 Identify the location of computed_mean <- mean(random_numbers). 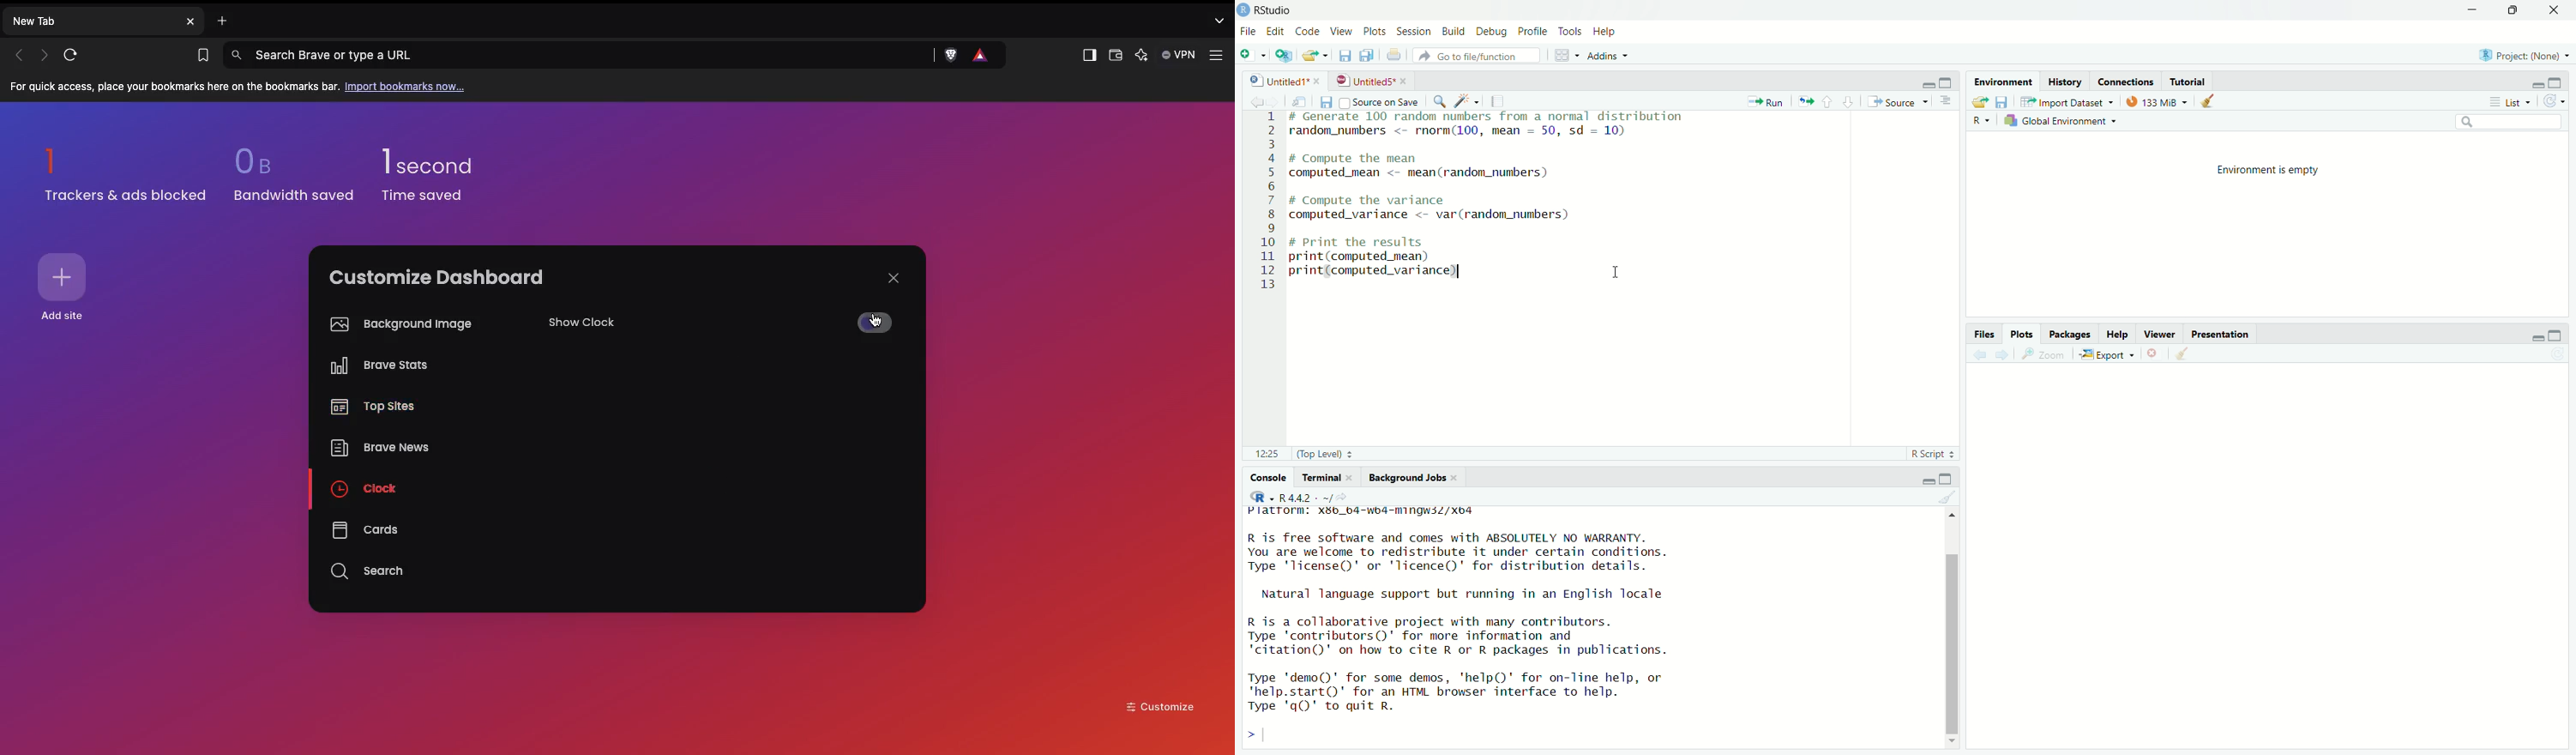
(1443, 175).